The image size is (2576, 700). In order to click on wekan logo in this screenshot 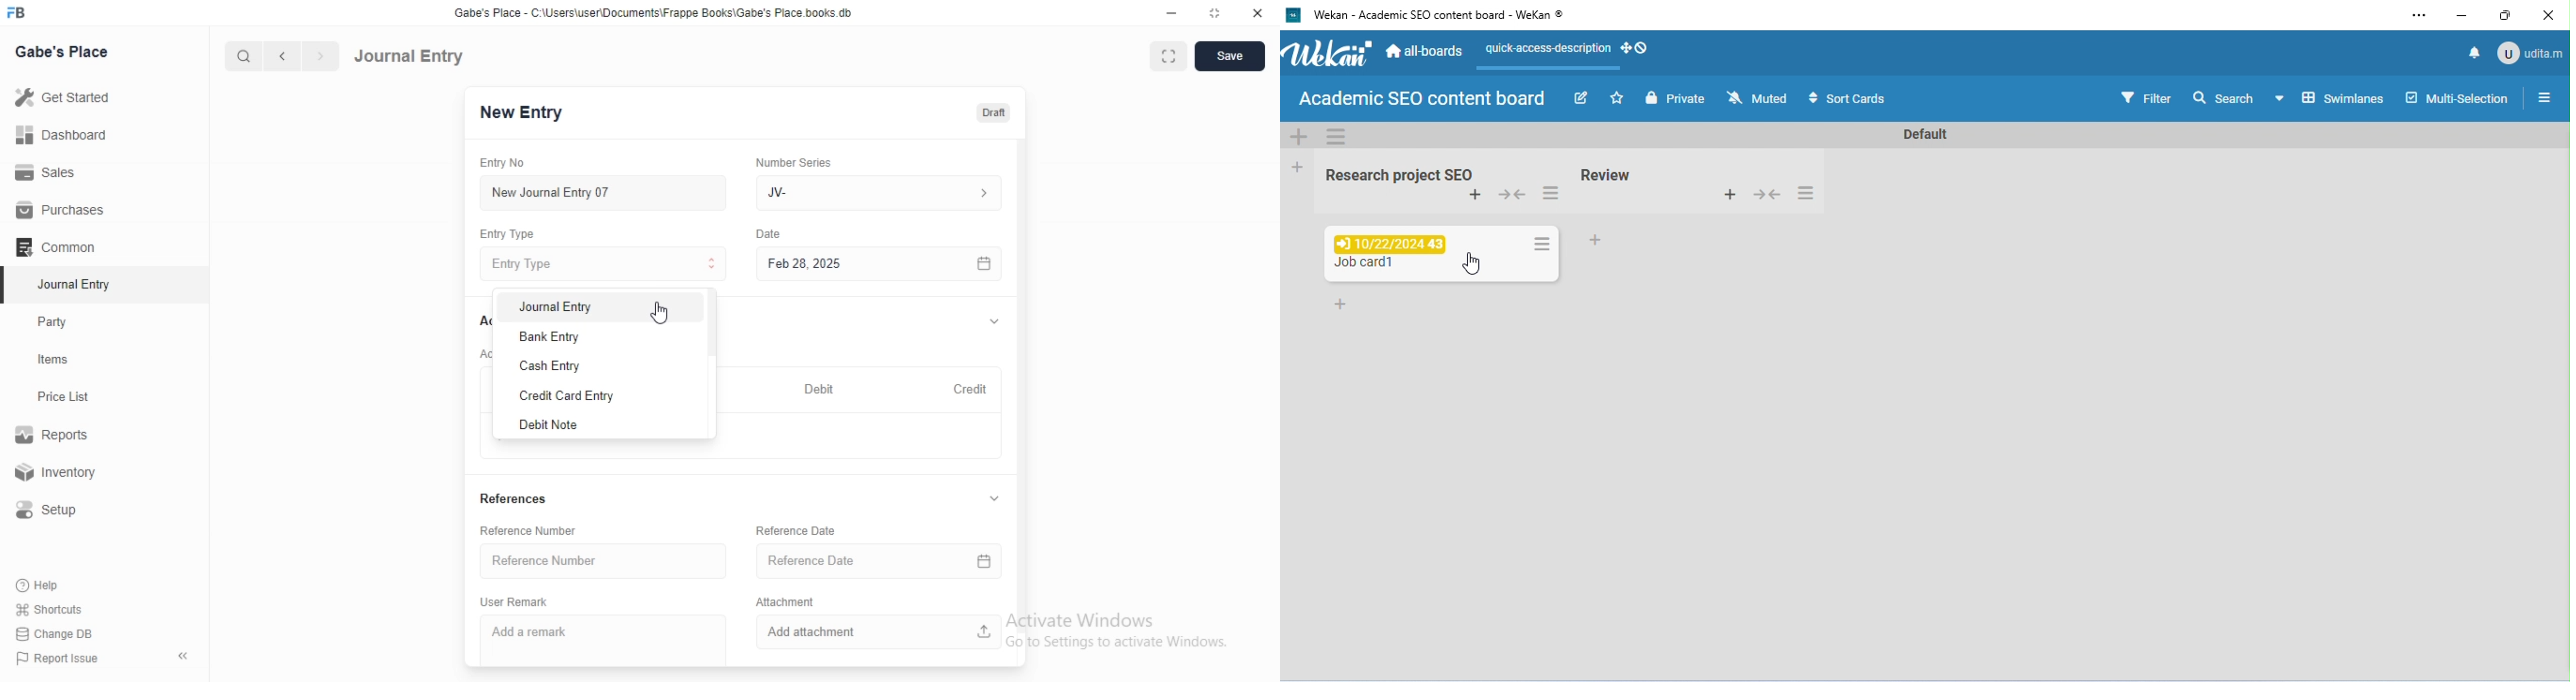, I will do `click(1292, 16)`.